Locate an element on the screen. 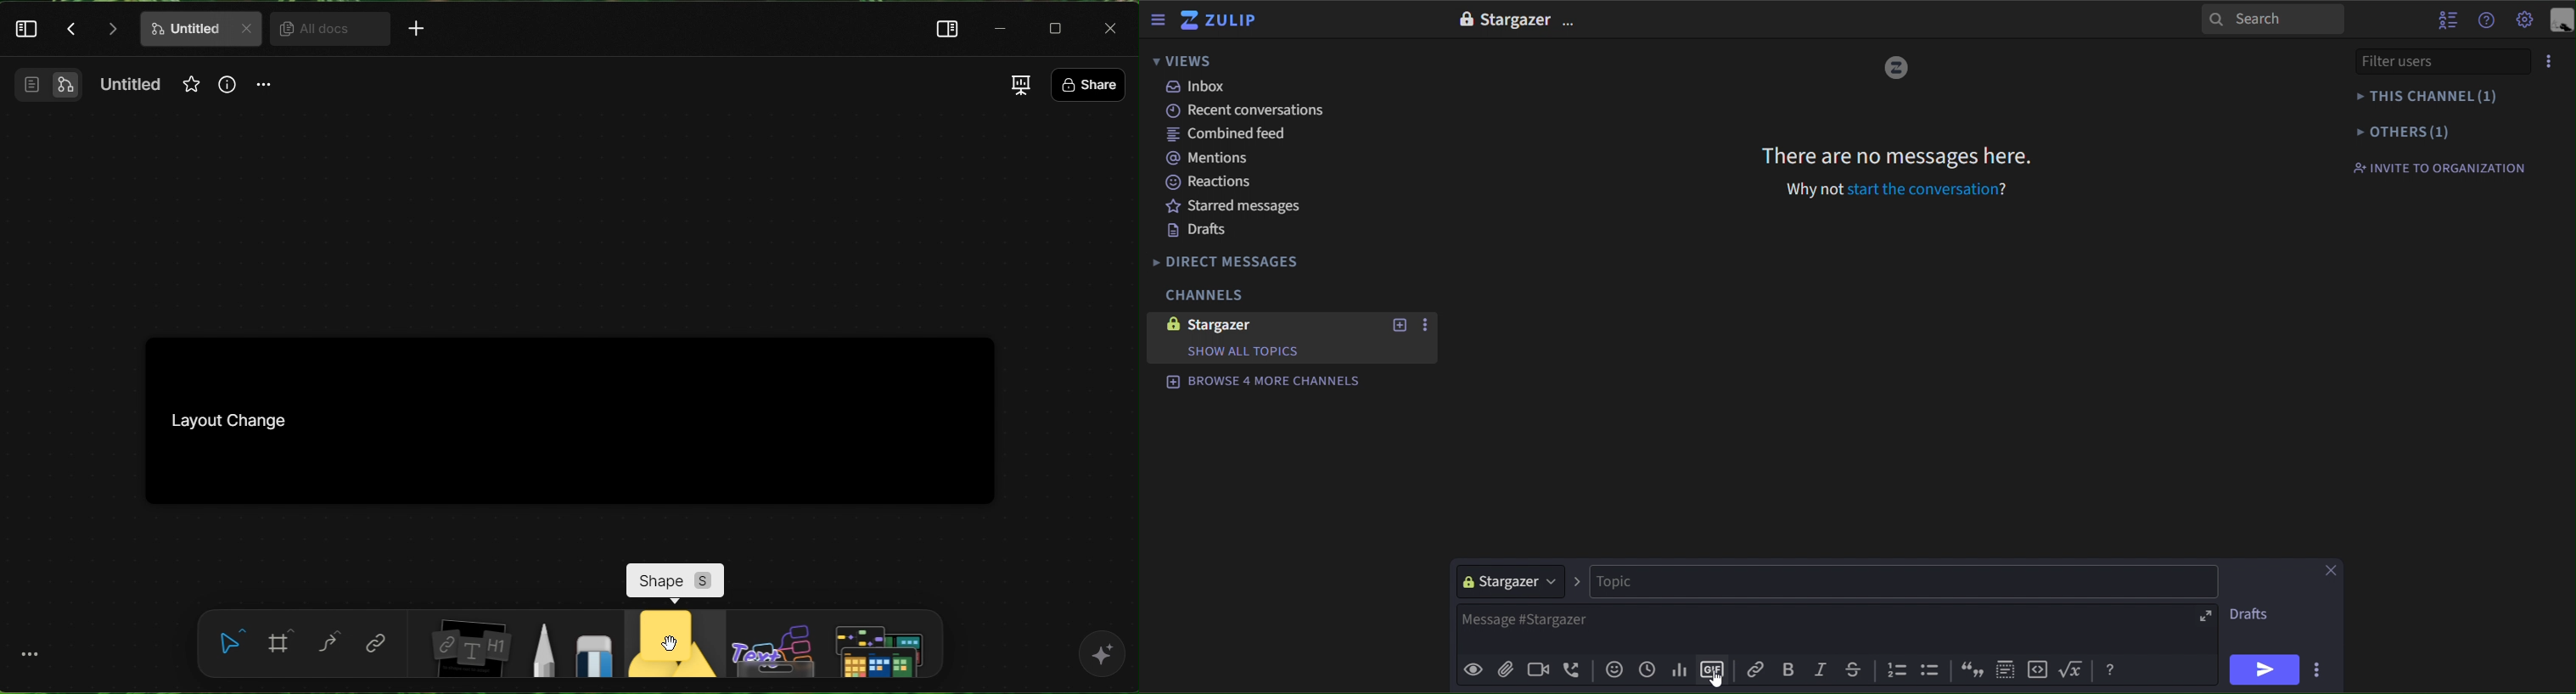 Image resolution: width=2576 pixels, height=700 pixels. hide user list is located at coordinates (2448, 18).